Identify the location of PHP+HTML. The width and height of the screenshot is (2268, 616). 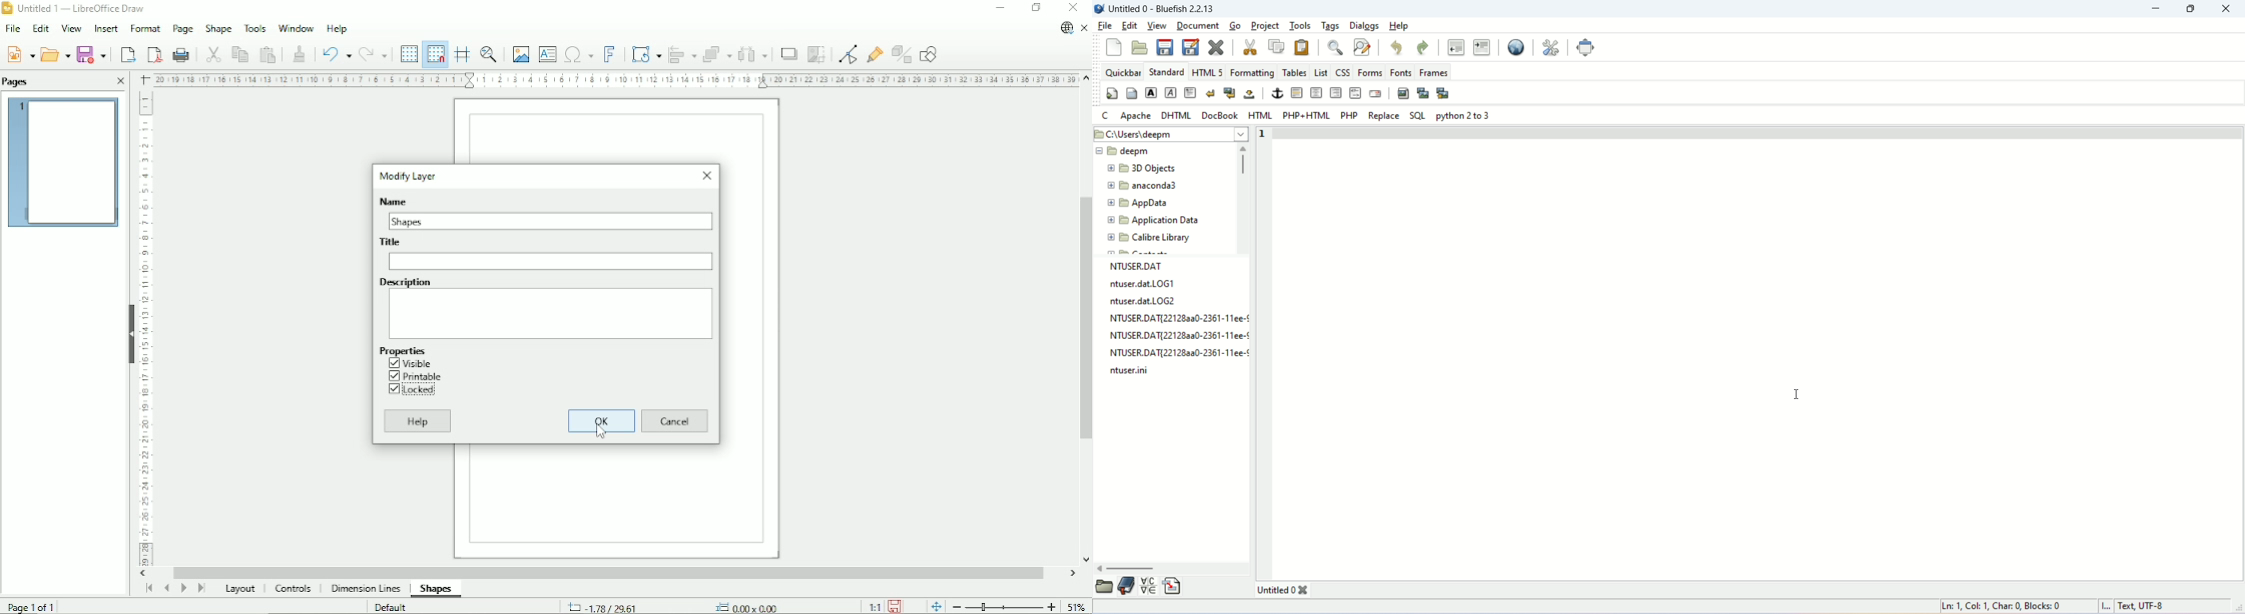
(1306, 115).